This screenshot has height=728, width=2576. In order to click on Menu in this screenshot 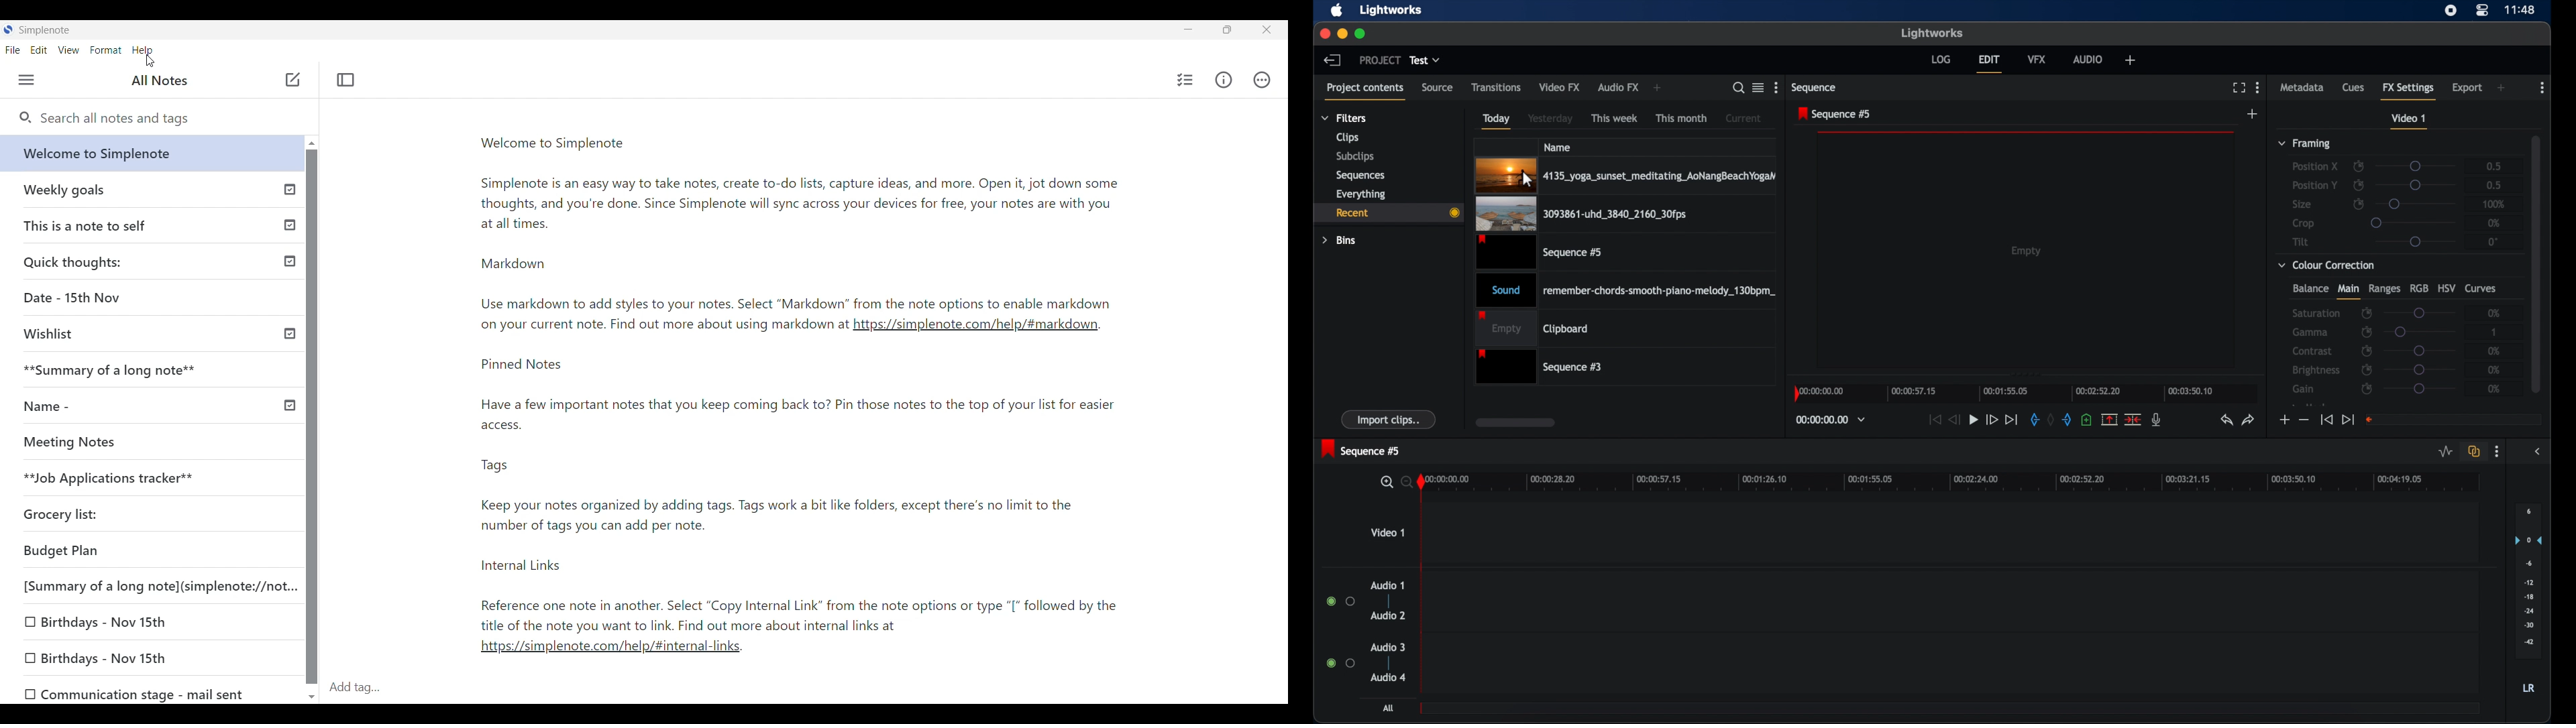, I will do `click(27, 80)`.